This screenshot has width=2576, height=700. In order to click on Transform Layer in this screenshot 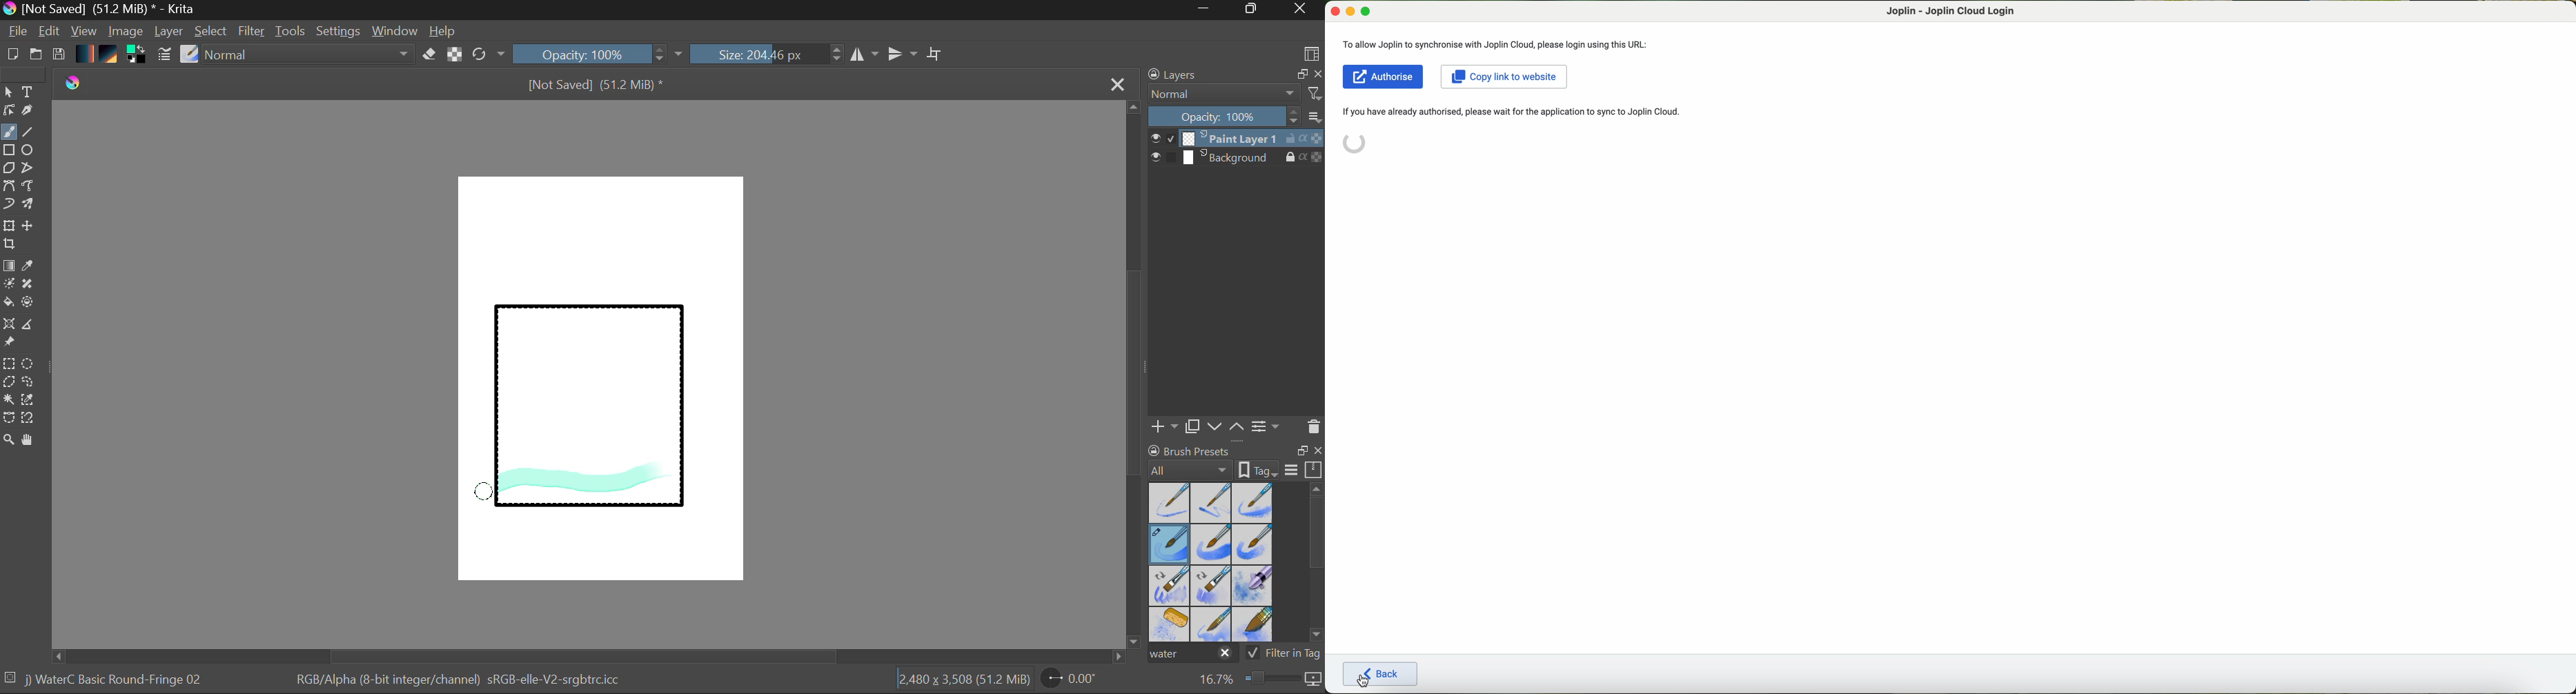, I will do `click(8, 224)`.